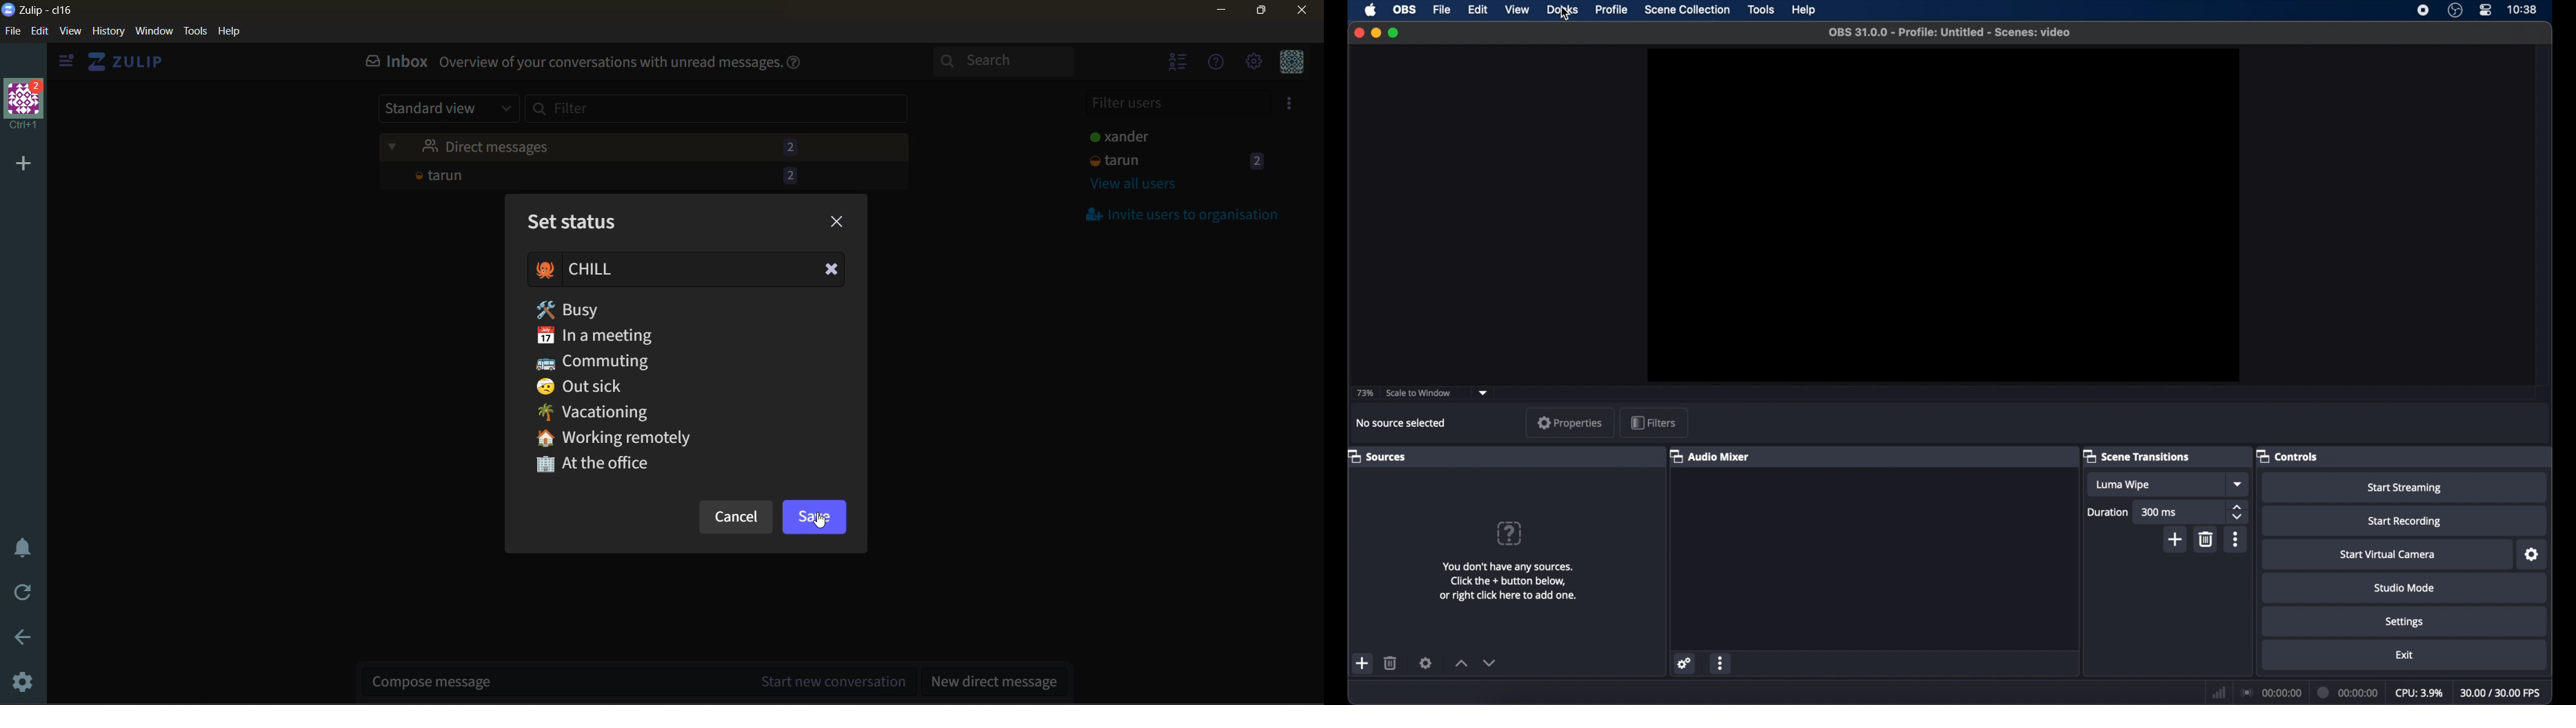 Image resolution: width=2576 pixels, height=728 pixels. What do you see at coordinates (1364, 393) in the screenshot?
I see `73%` at bounding box center [1364, 393].